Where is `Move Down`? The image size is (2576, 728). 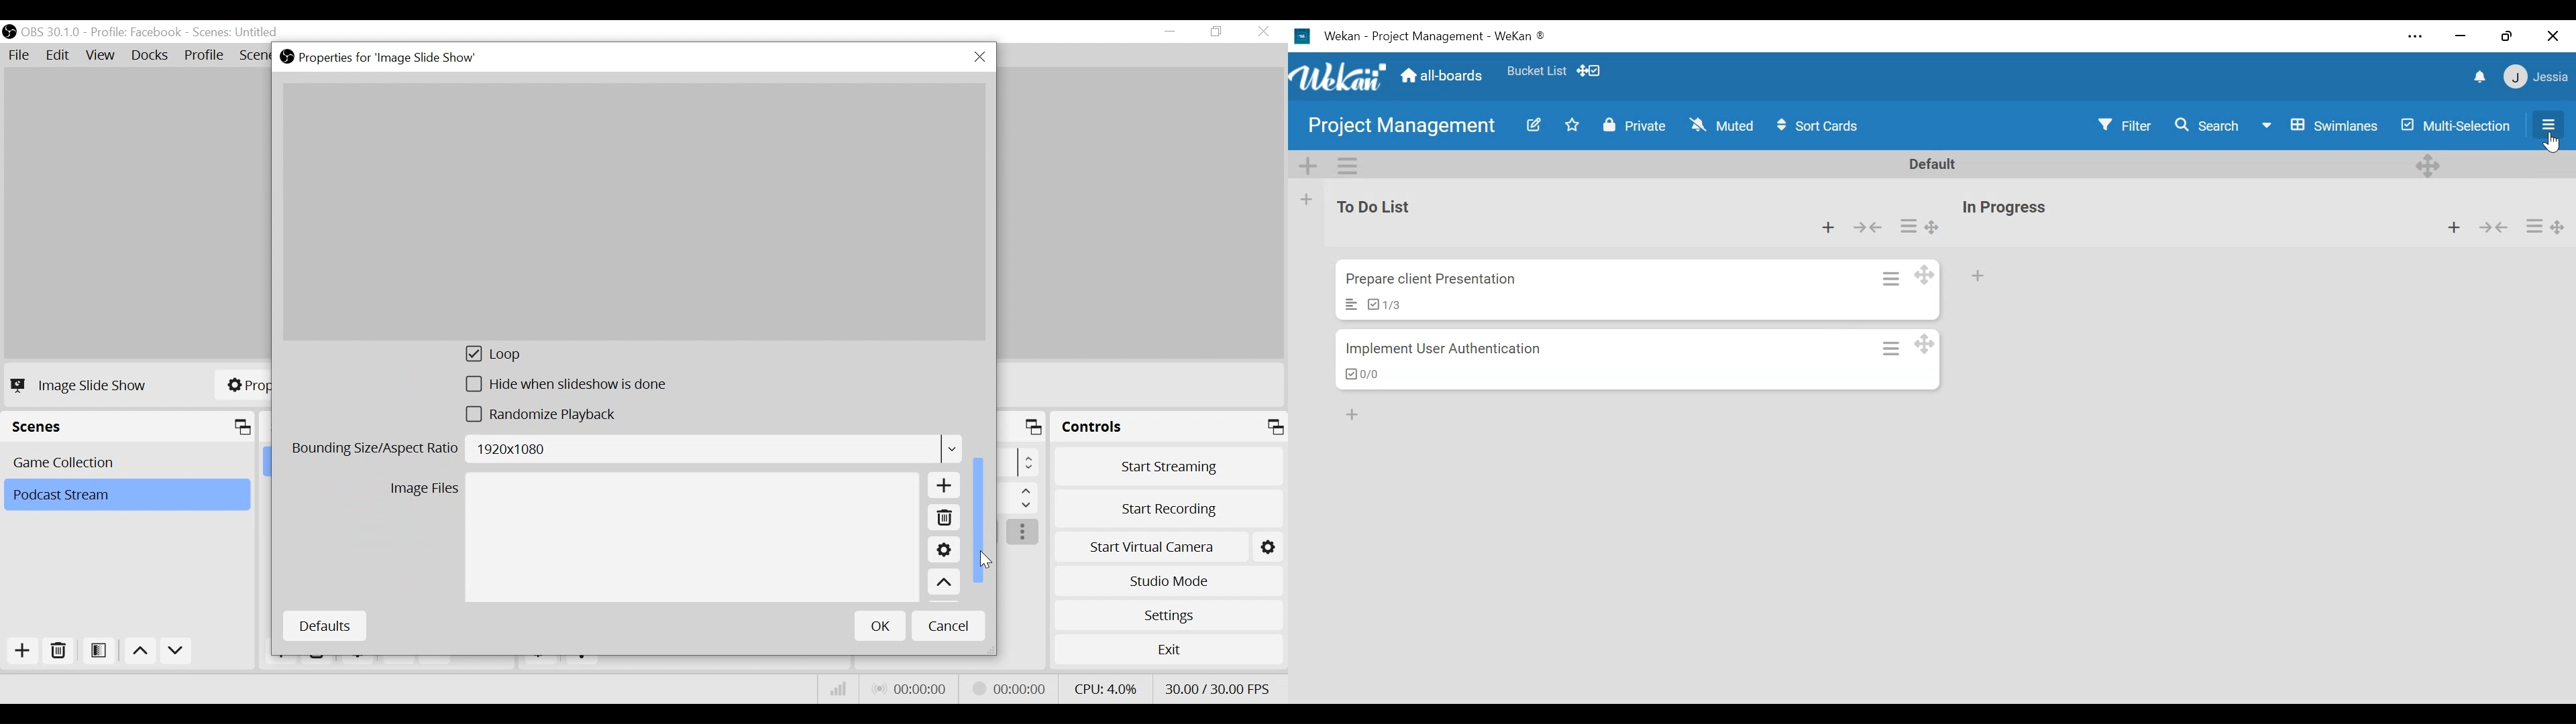
Move Down is located at coordinates (176, 653).